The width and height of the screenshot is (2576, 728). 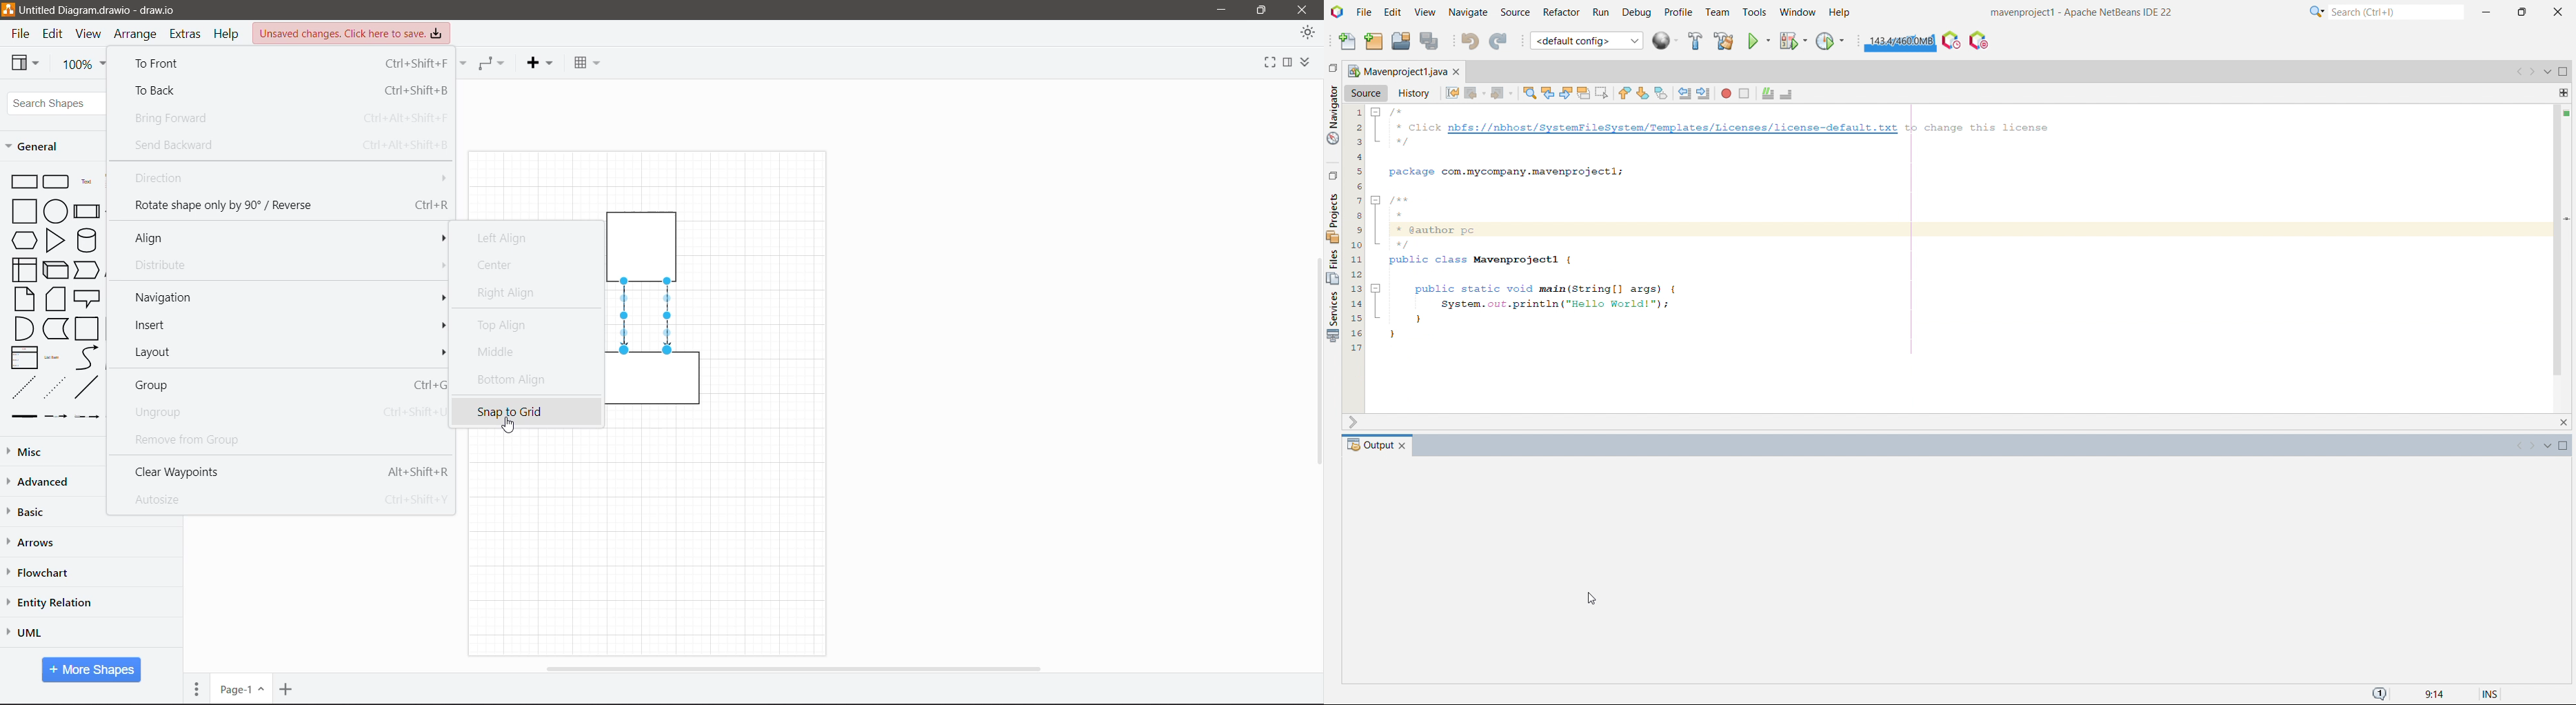 I want to click on Step, so click(x=87, y=268).